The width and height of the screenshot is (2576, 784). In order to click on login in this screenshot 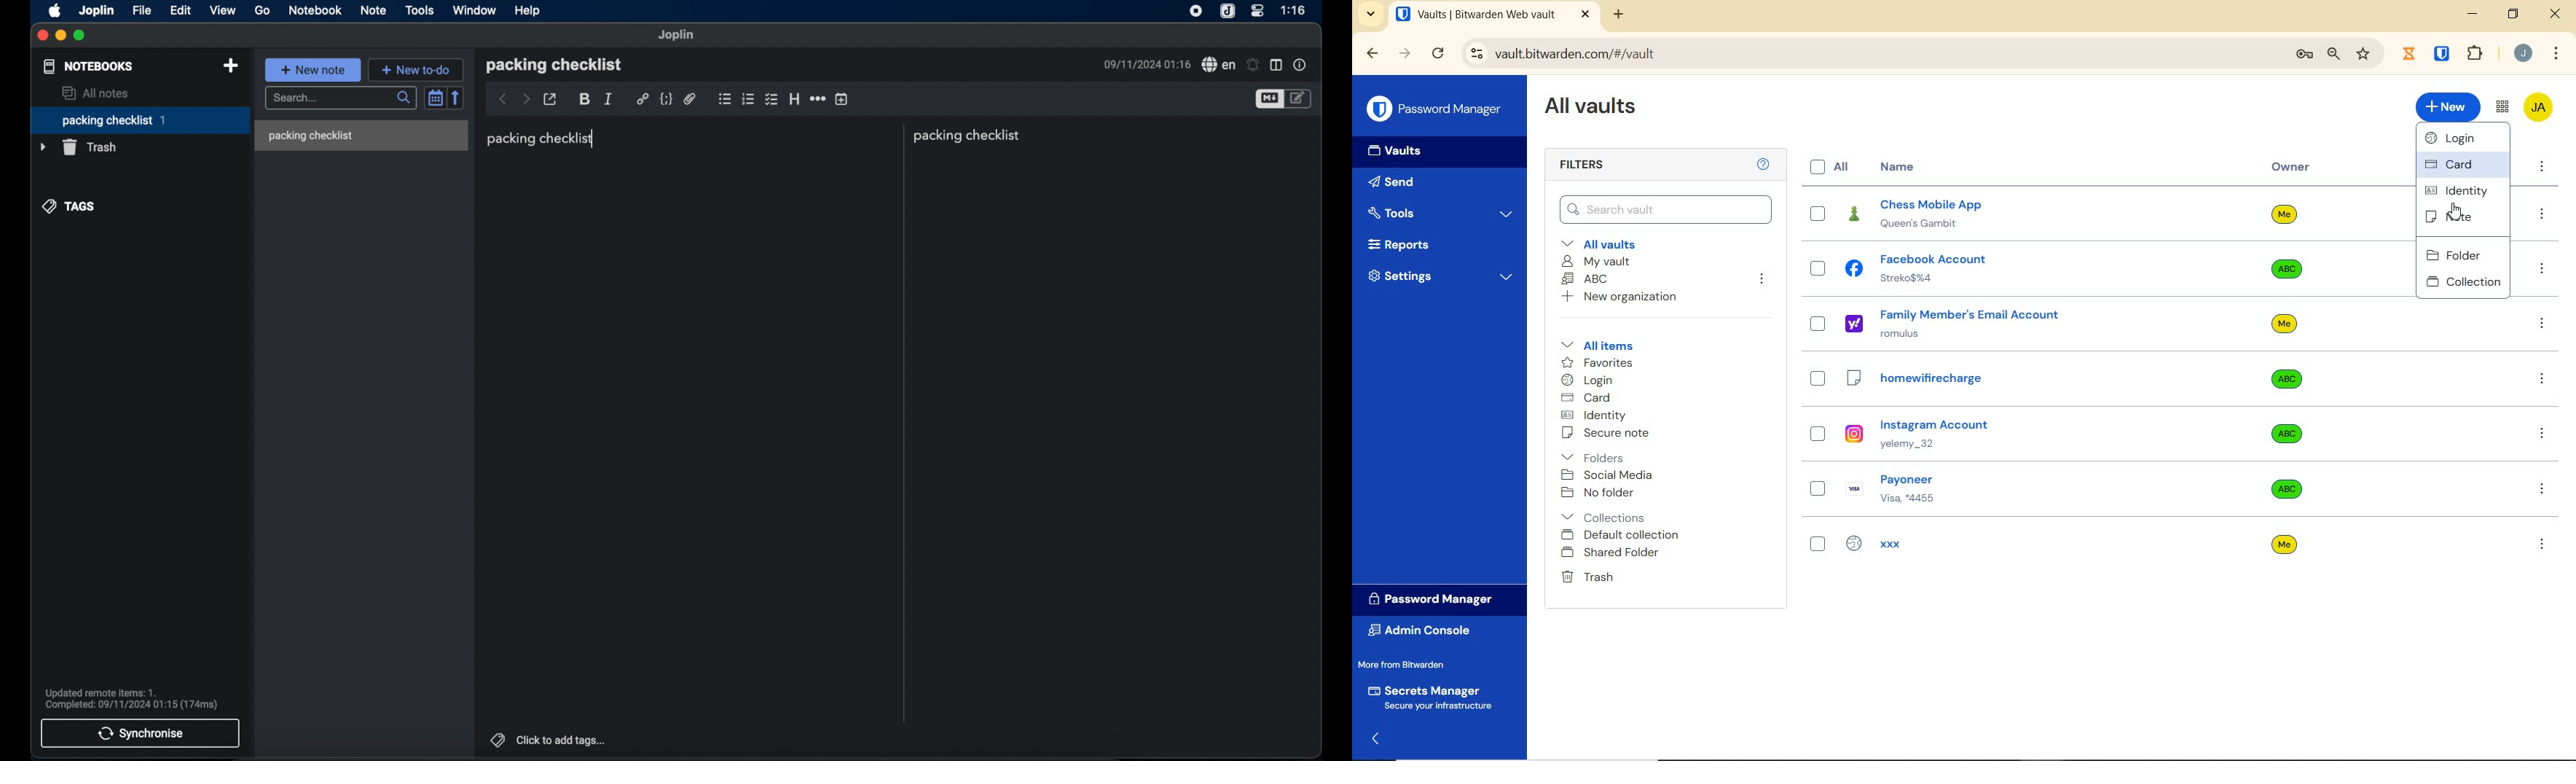, I will do `click(1590, 381)`.